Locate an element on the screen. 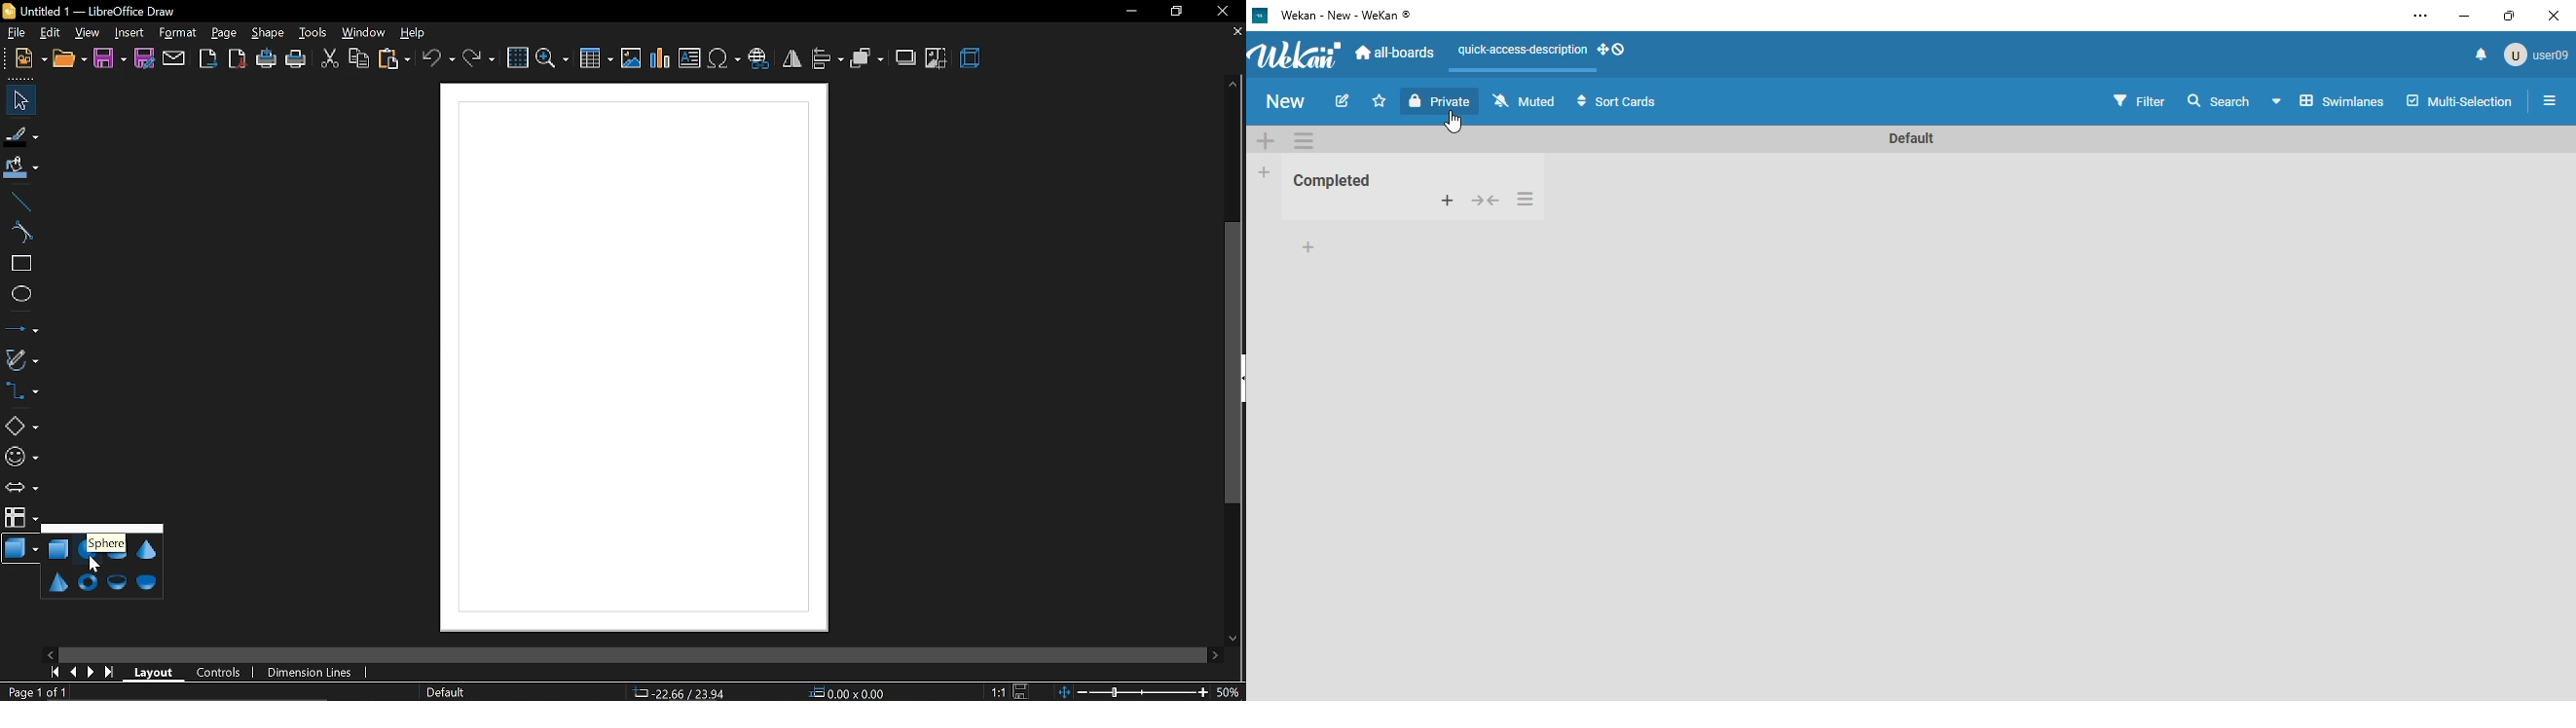 Image resolution: width=2576 pixels, height=728 pixels. print directly is located at coordinates (267, 60).